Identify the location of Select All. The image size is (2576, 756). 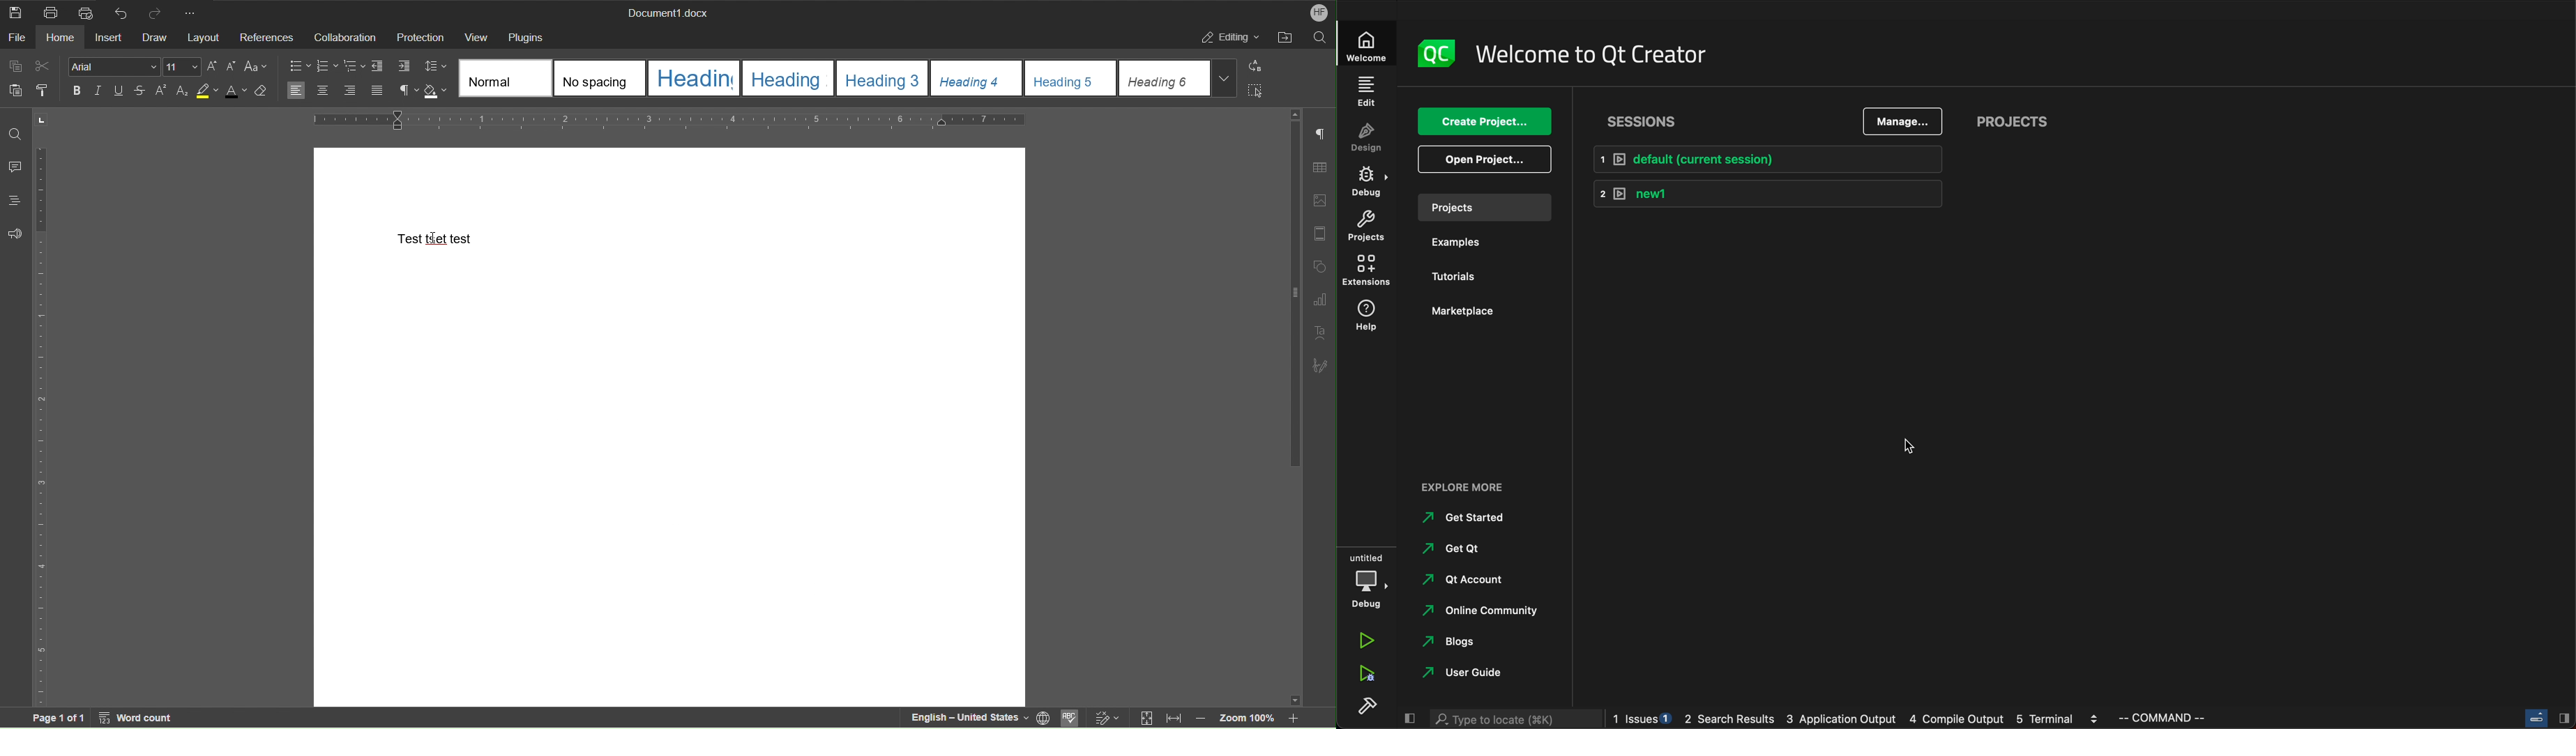
(1255, 89).